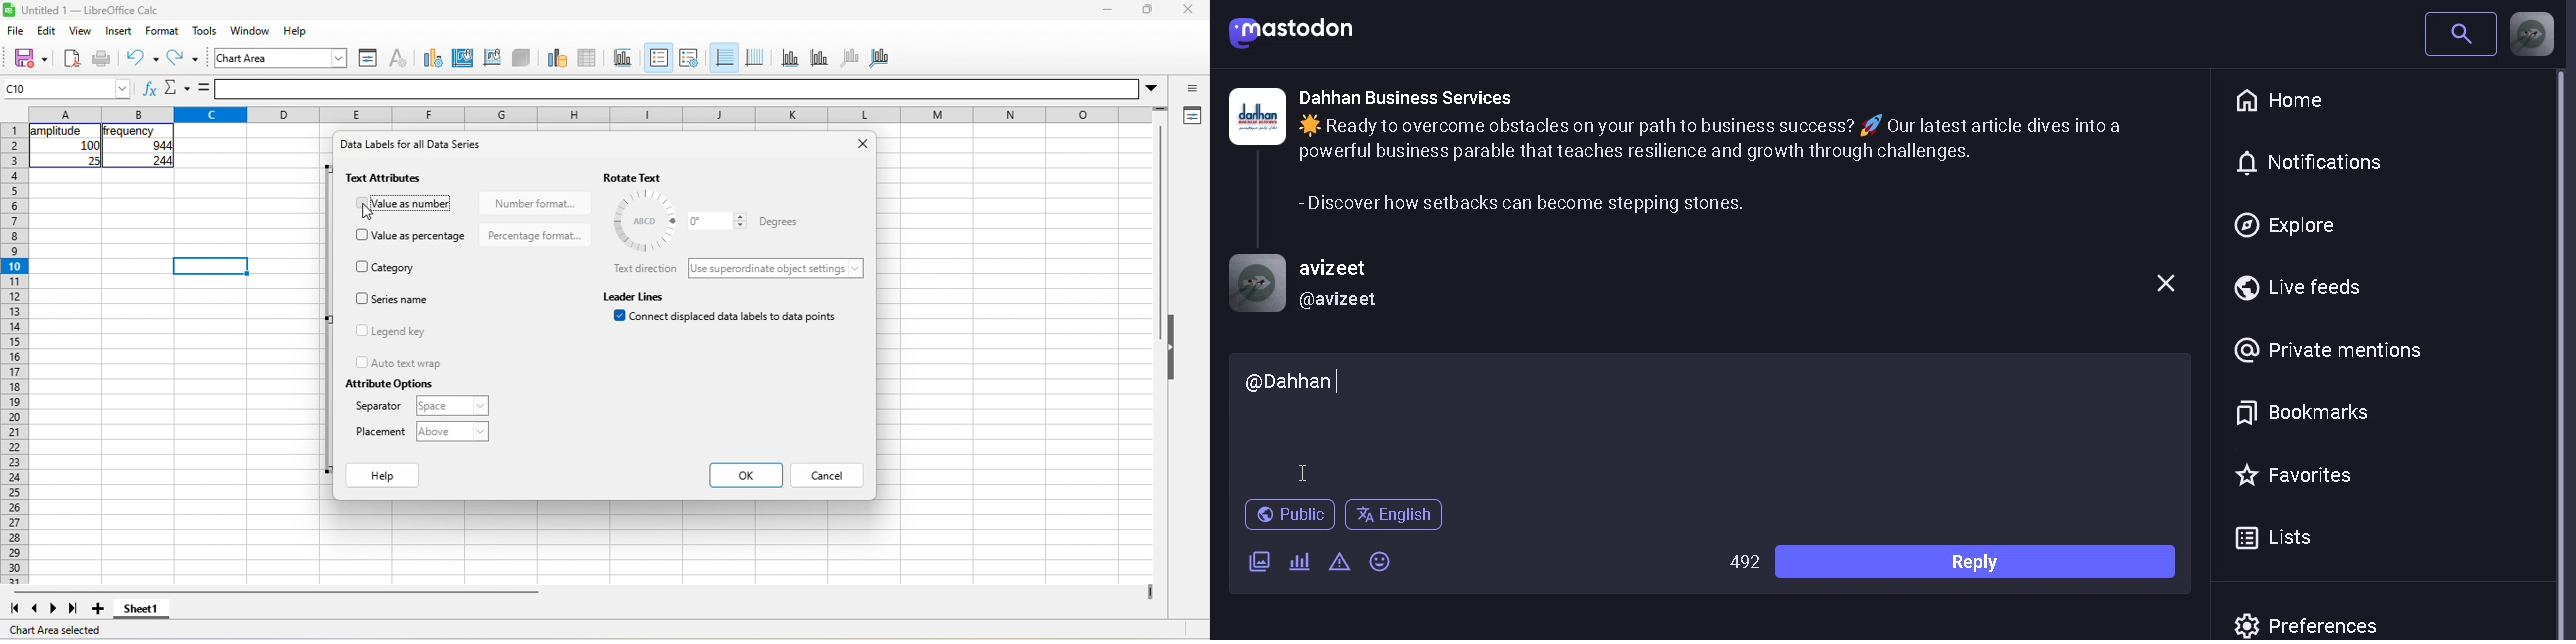  I want to click on space, so click(450, 406).